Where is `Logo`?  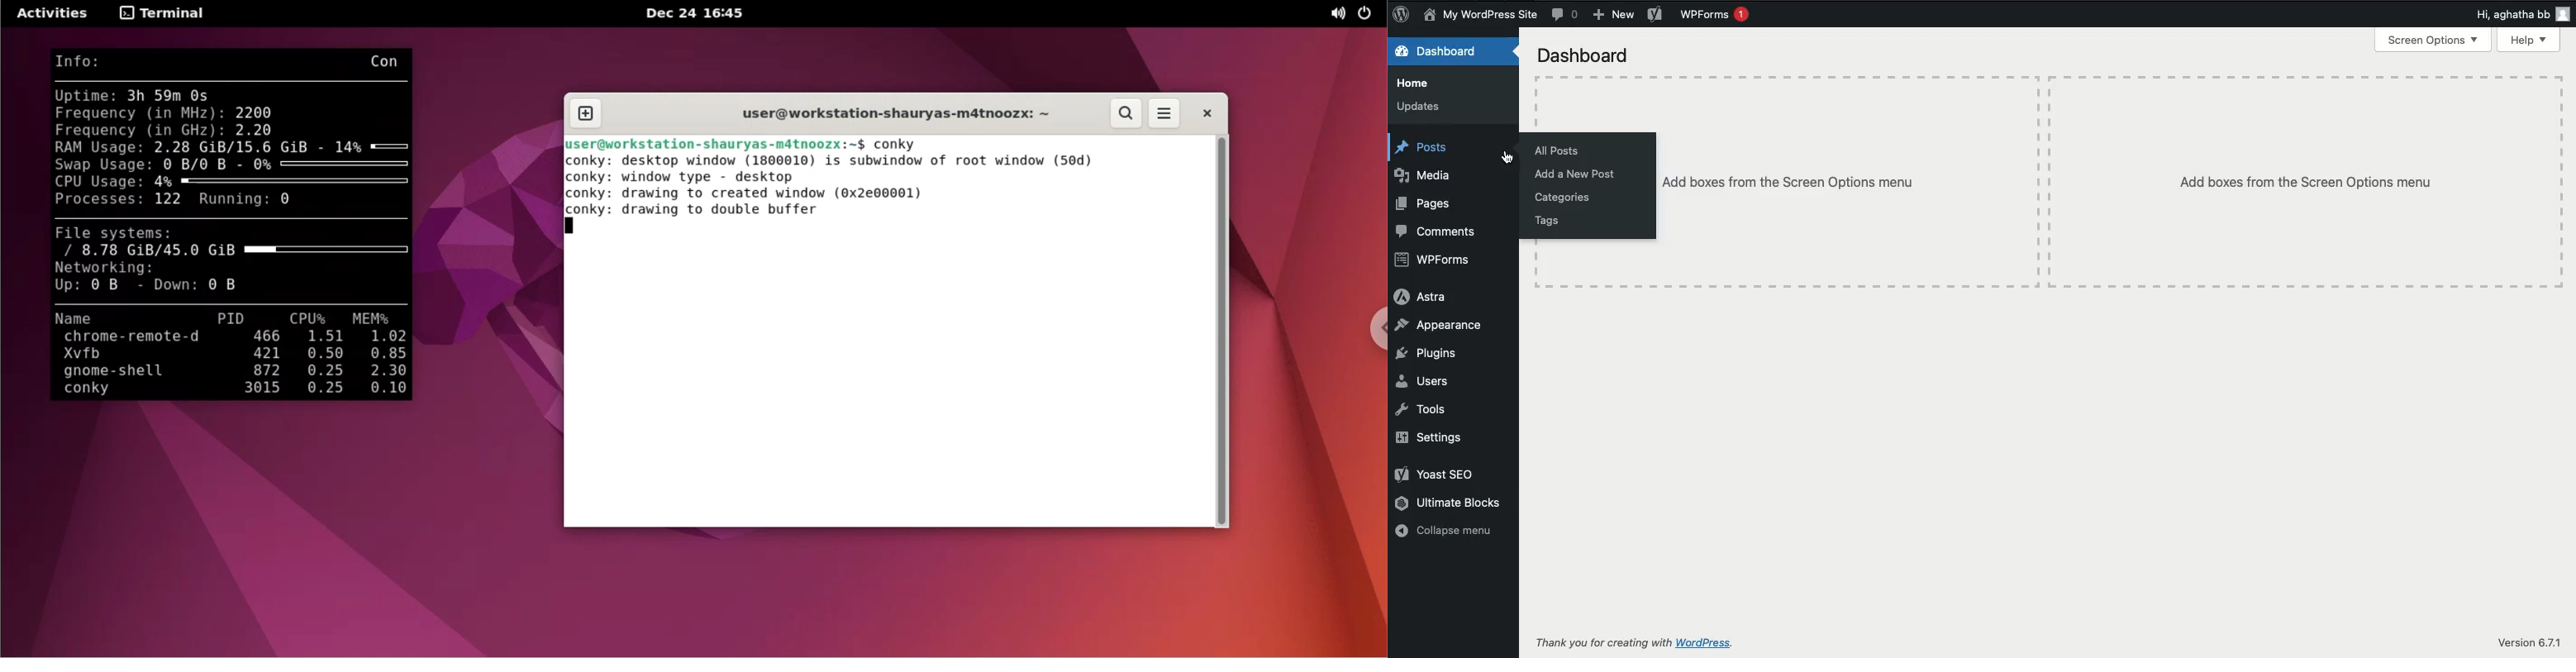 Logo is located at coordinates (1404, 15).